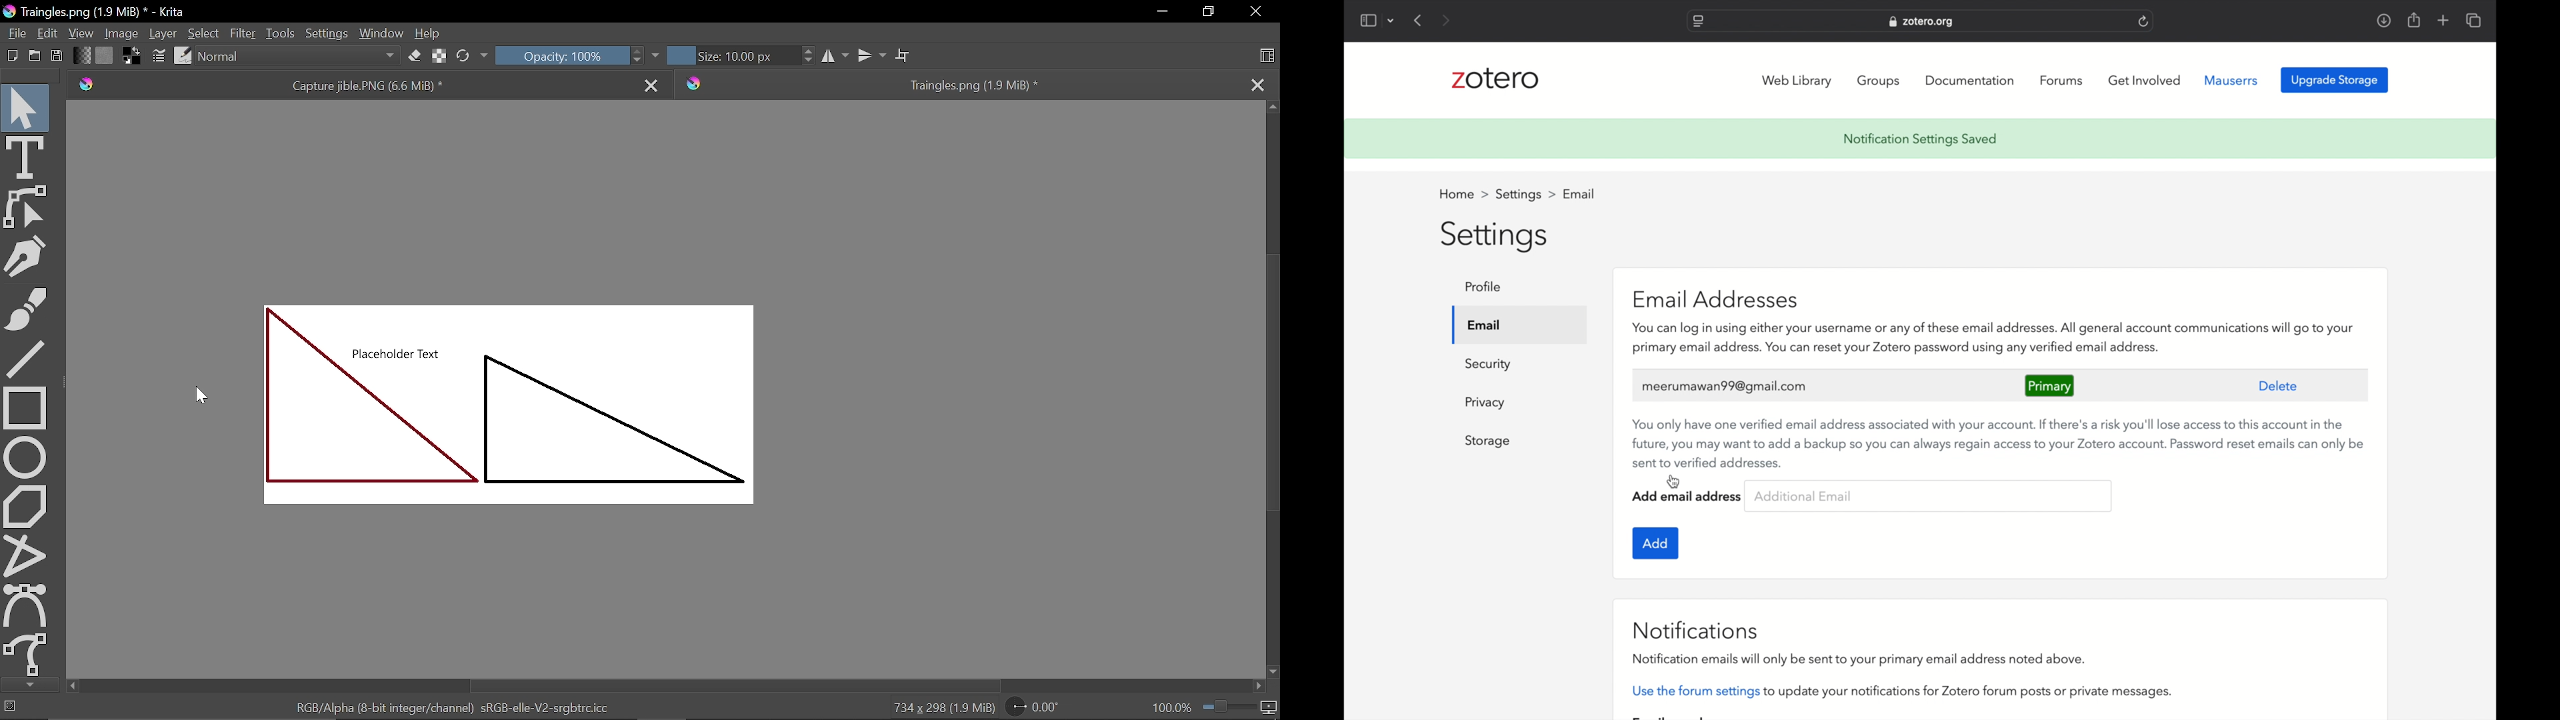  Describe the element at coordinates (8, 708) in the screenshot. I see `No selection` at that location.